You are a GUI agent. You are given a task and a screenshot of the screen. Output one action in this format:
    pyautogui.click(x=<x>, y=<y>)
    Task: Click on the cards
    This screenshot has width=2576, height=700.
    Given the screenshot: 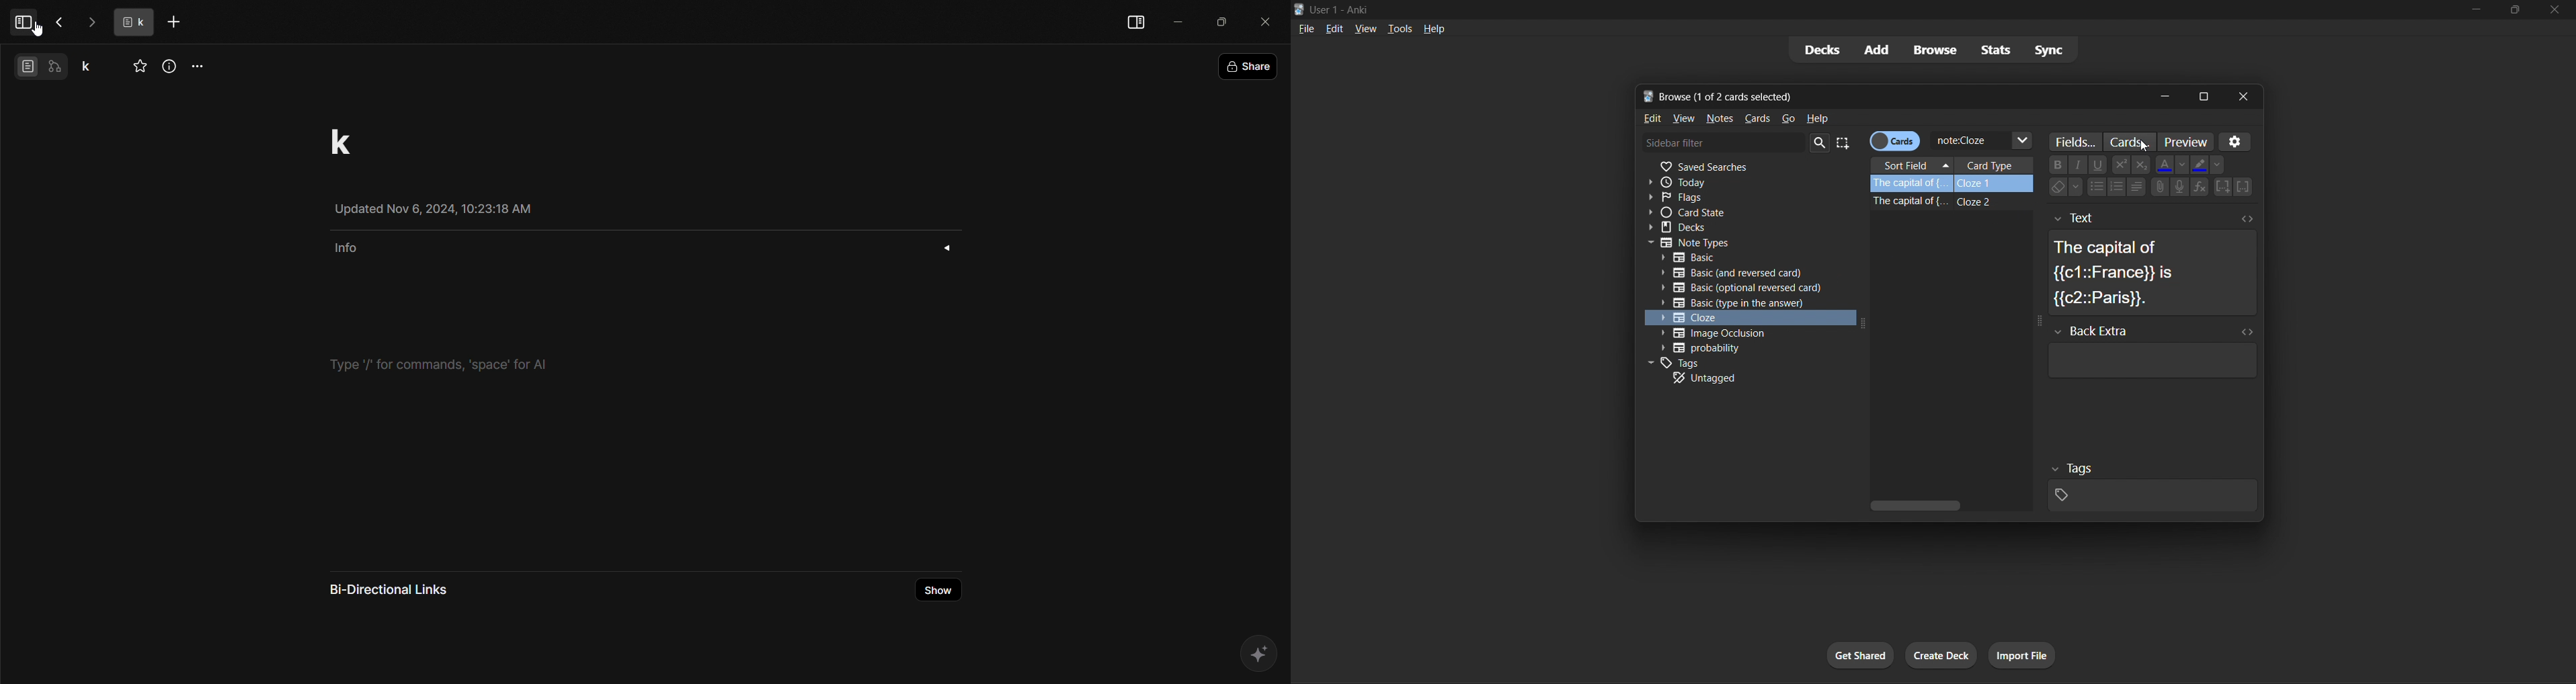 What is the action you would take?
    pyautogui.click(x=1756, y=116)
    